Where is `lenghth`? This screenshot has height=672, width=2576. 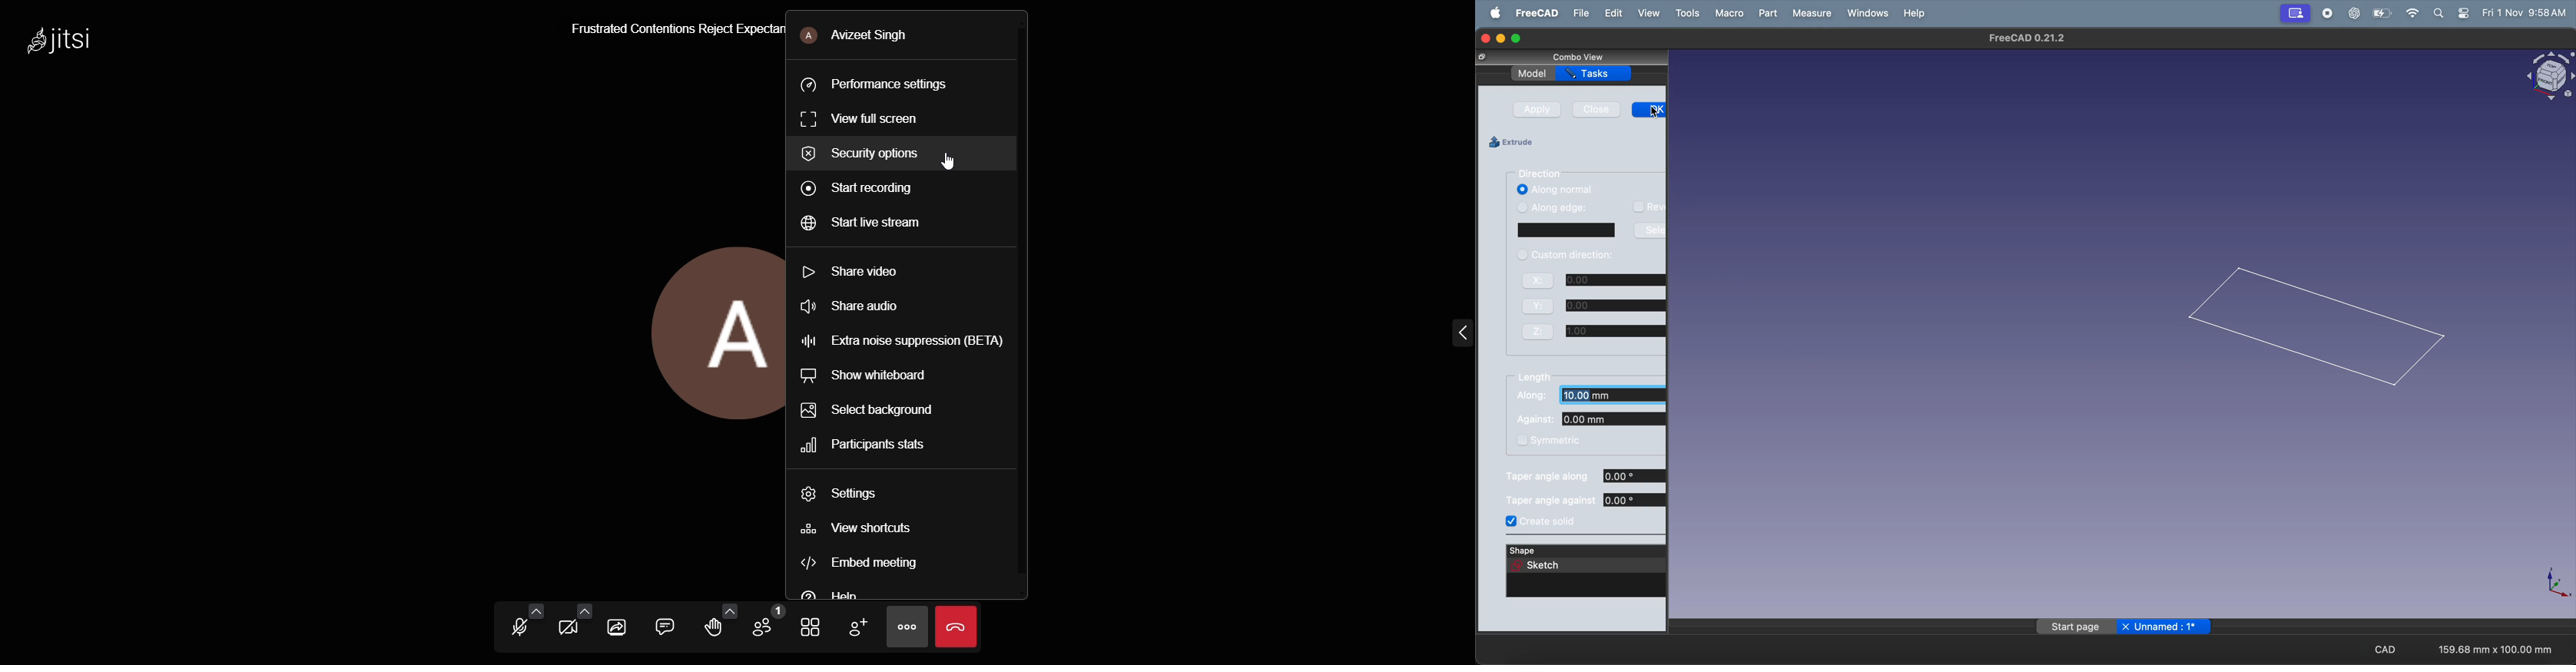 lenghth is located at coordinates (1541, 378).